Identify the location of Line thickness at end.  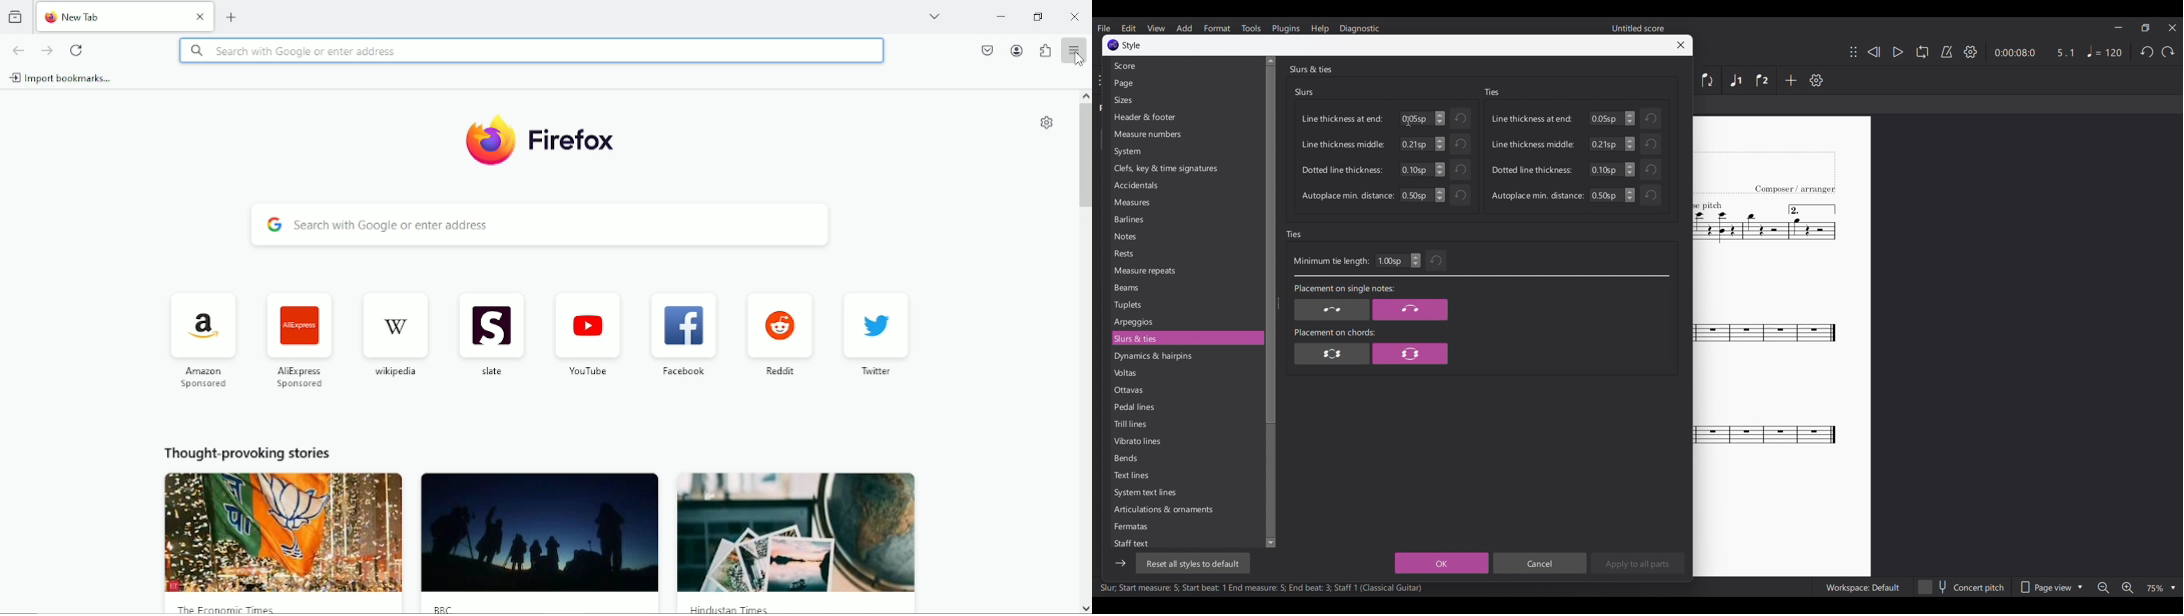
(1533, 118).